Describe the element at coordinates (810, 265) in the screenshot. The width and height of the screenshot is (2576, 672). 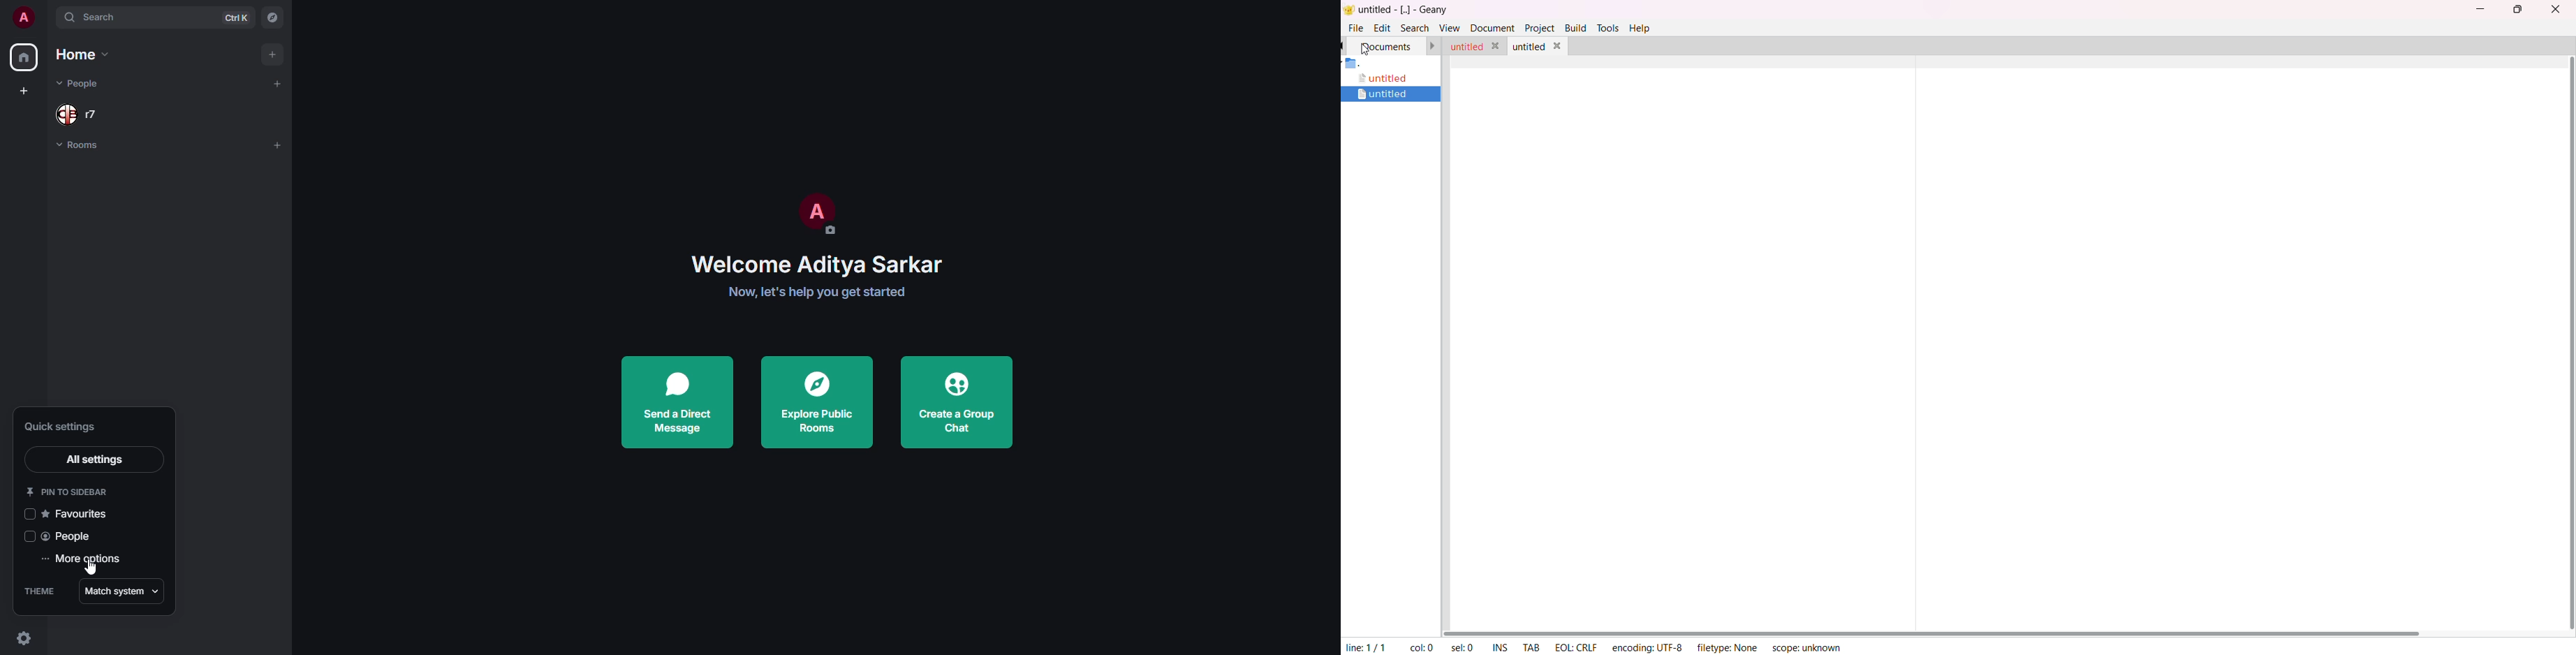
I see `Welcome Aditya Sarkar` at that location.